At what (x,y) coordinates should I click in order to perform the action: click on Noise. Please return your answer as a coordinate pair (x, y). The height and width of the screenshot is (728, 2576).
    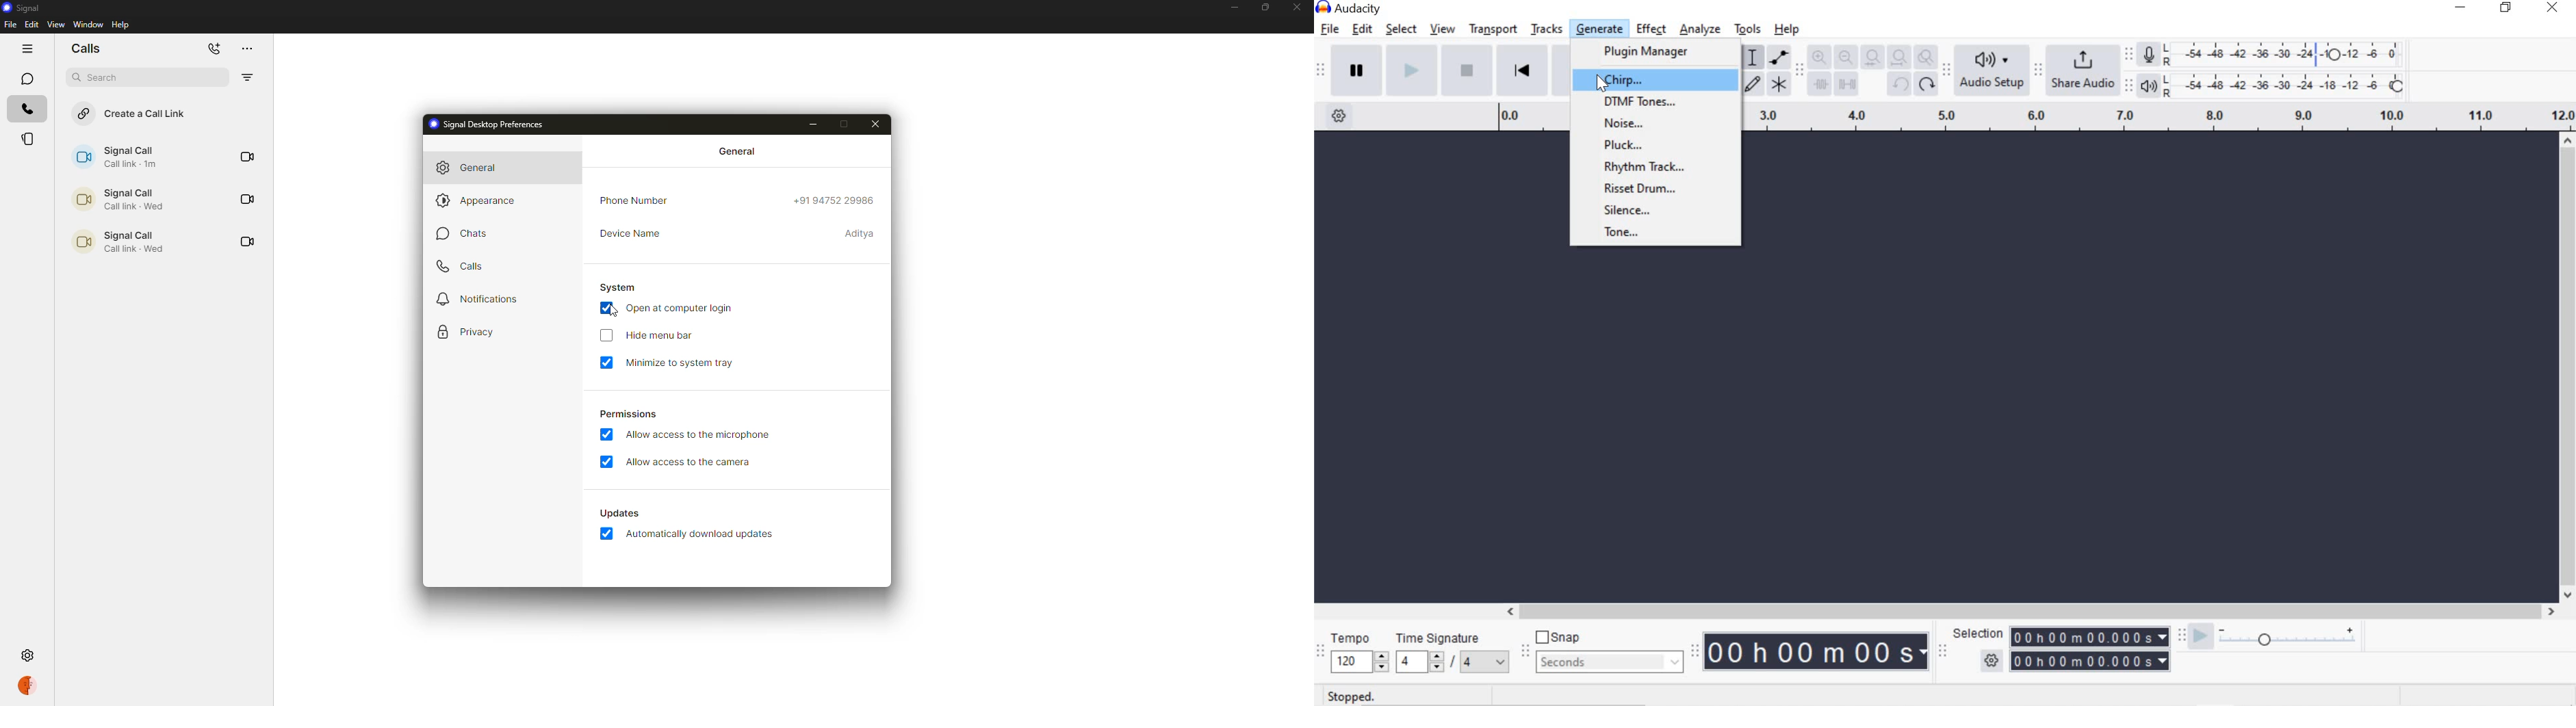
    Looking at the image, I should click on (1655, 125).